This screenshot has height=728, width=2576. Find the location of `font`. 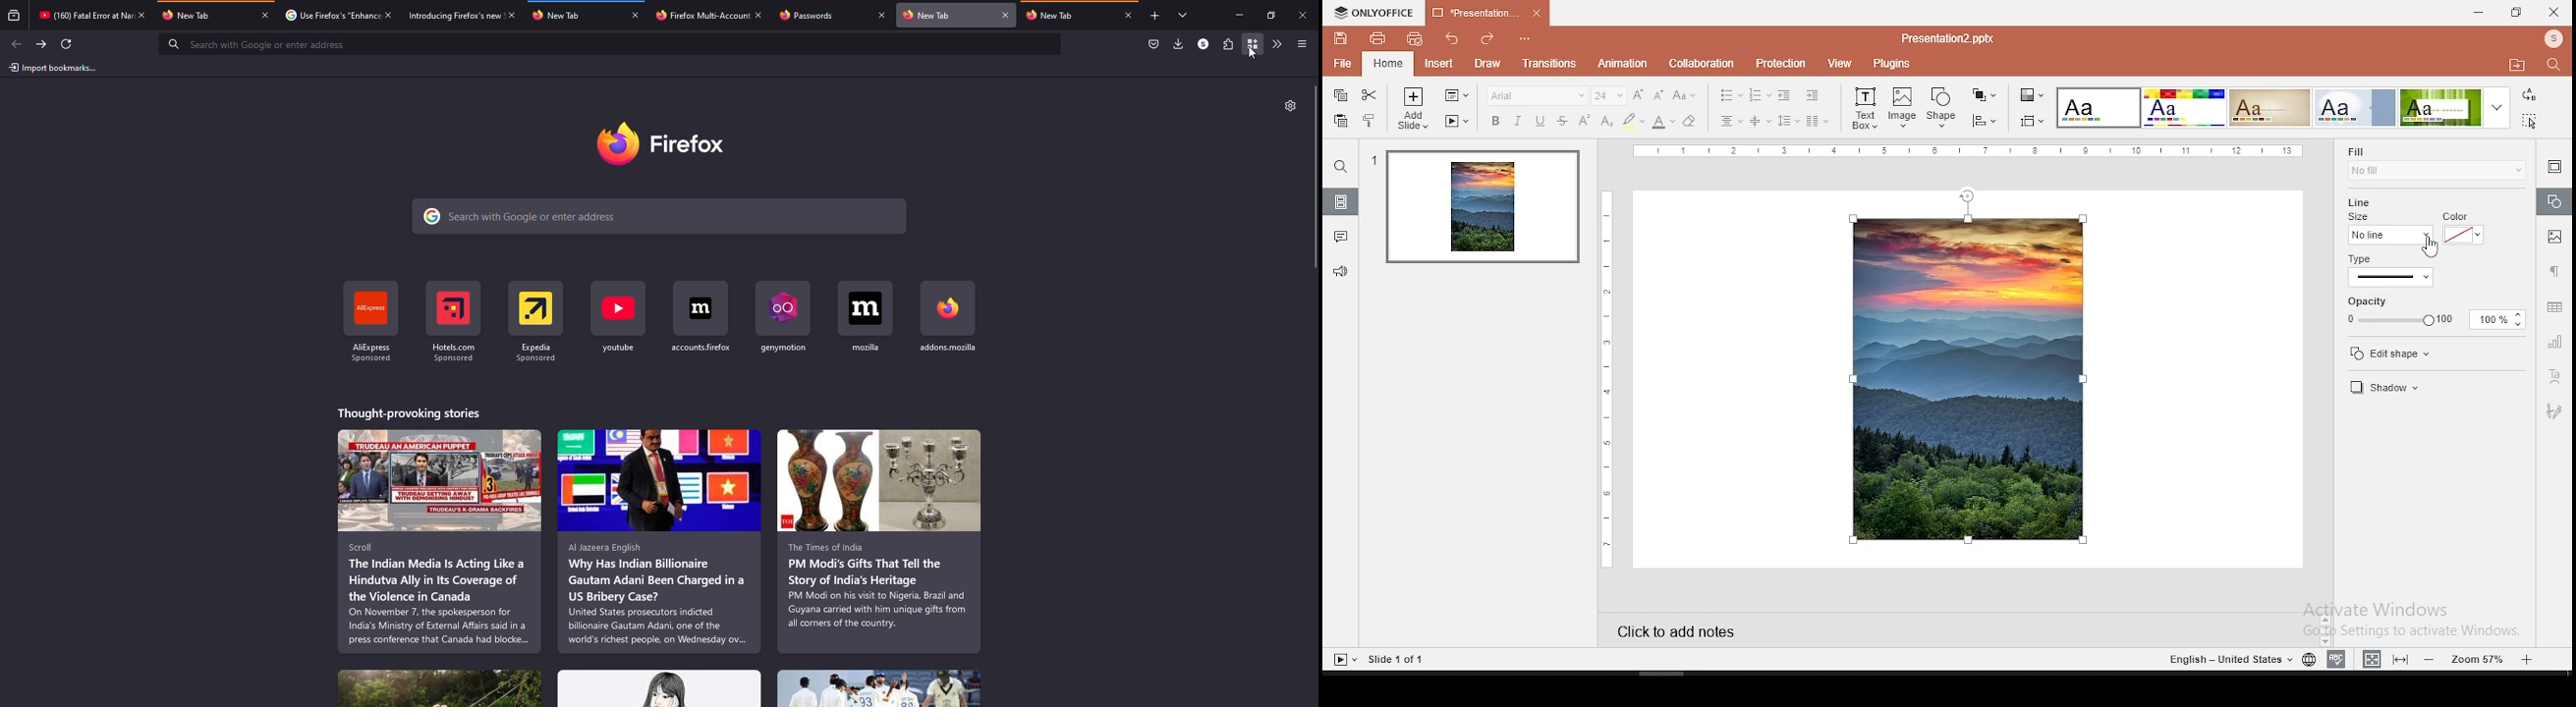

font is located at coordinates (1538, 96).